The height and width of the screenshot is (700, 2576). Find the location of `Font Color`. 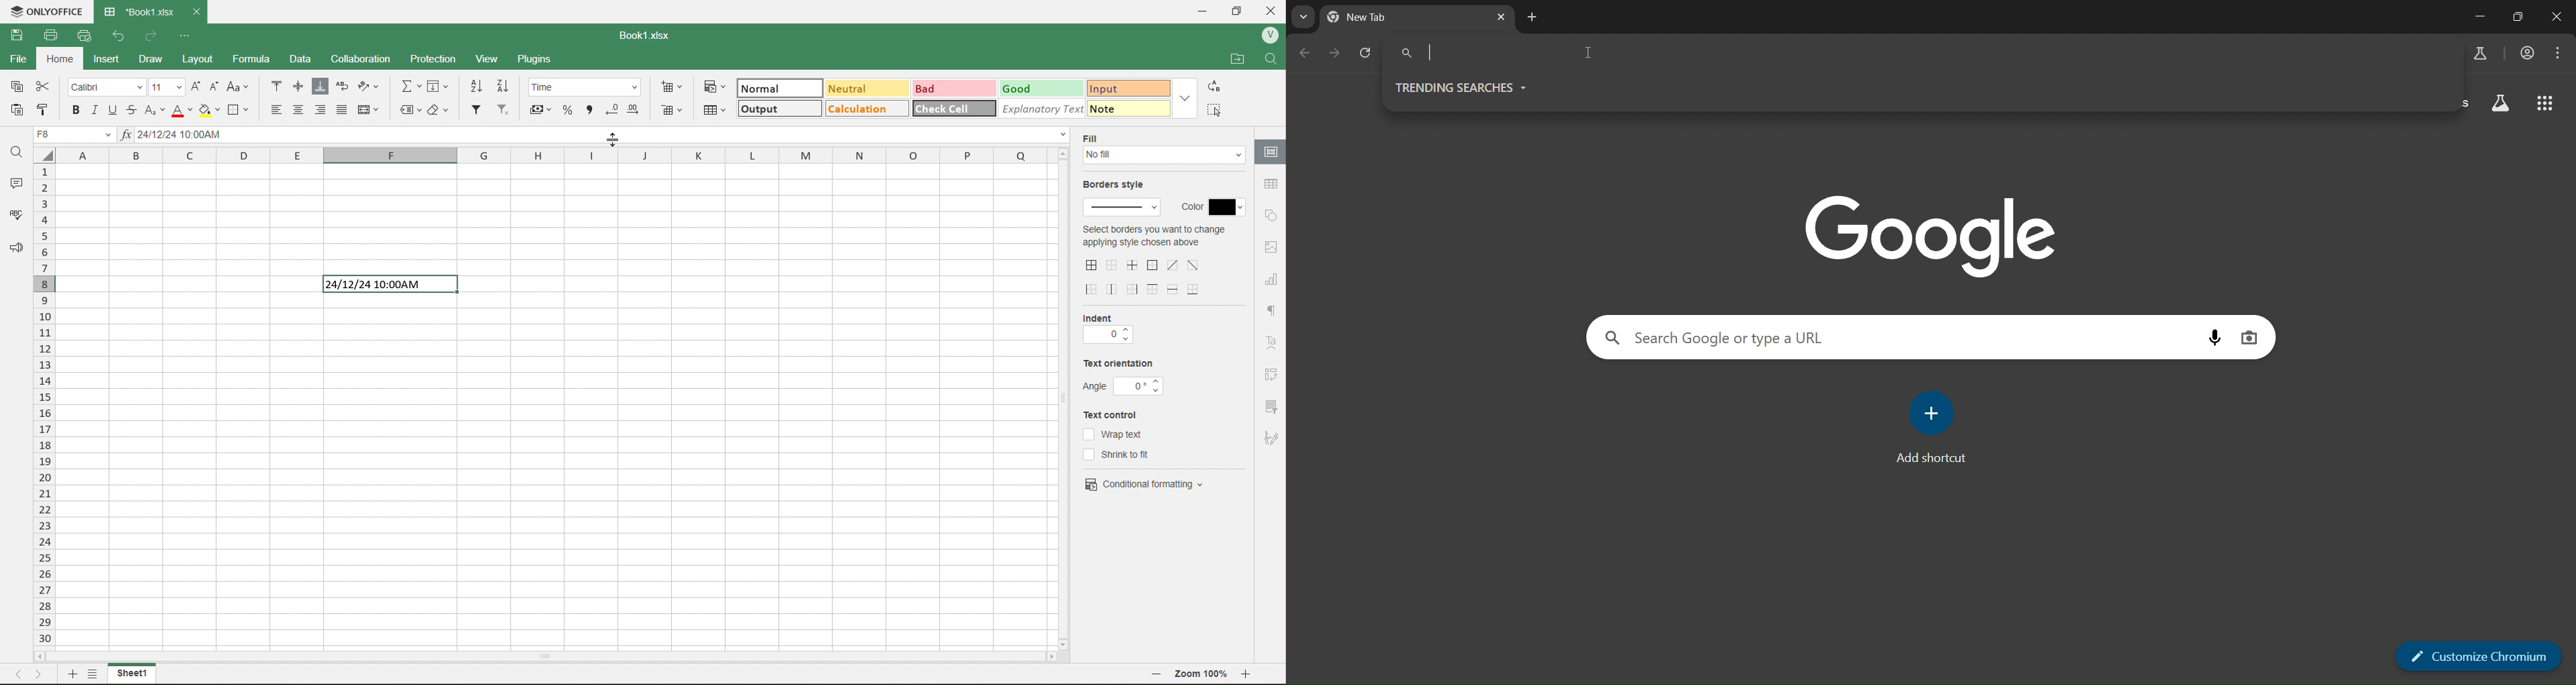

Font Color is located at coordinates (178, 110).